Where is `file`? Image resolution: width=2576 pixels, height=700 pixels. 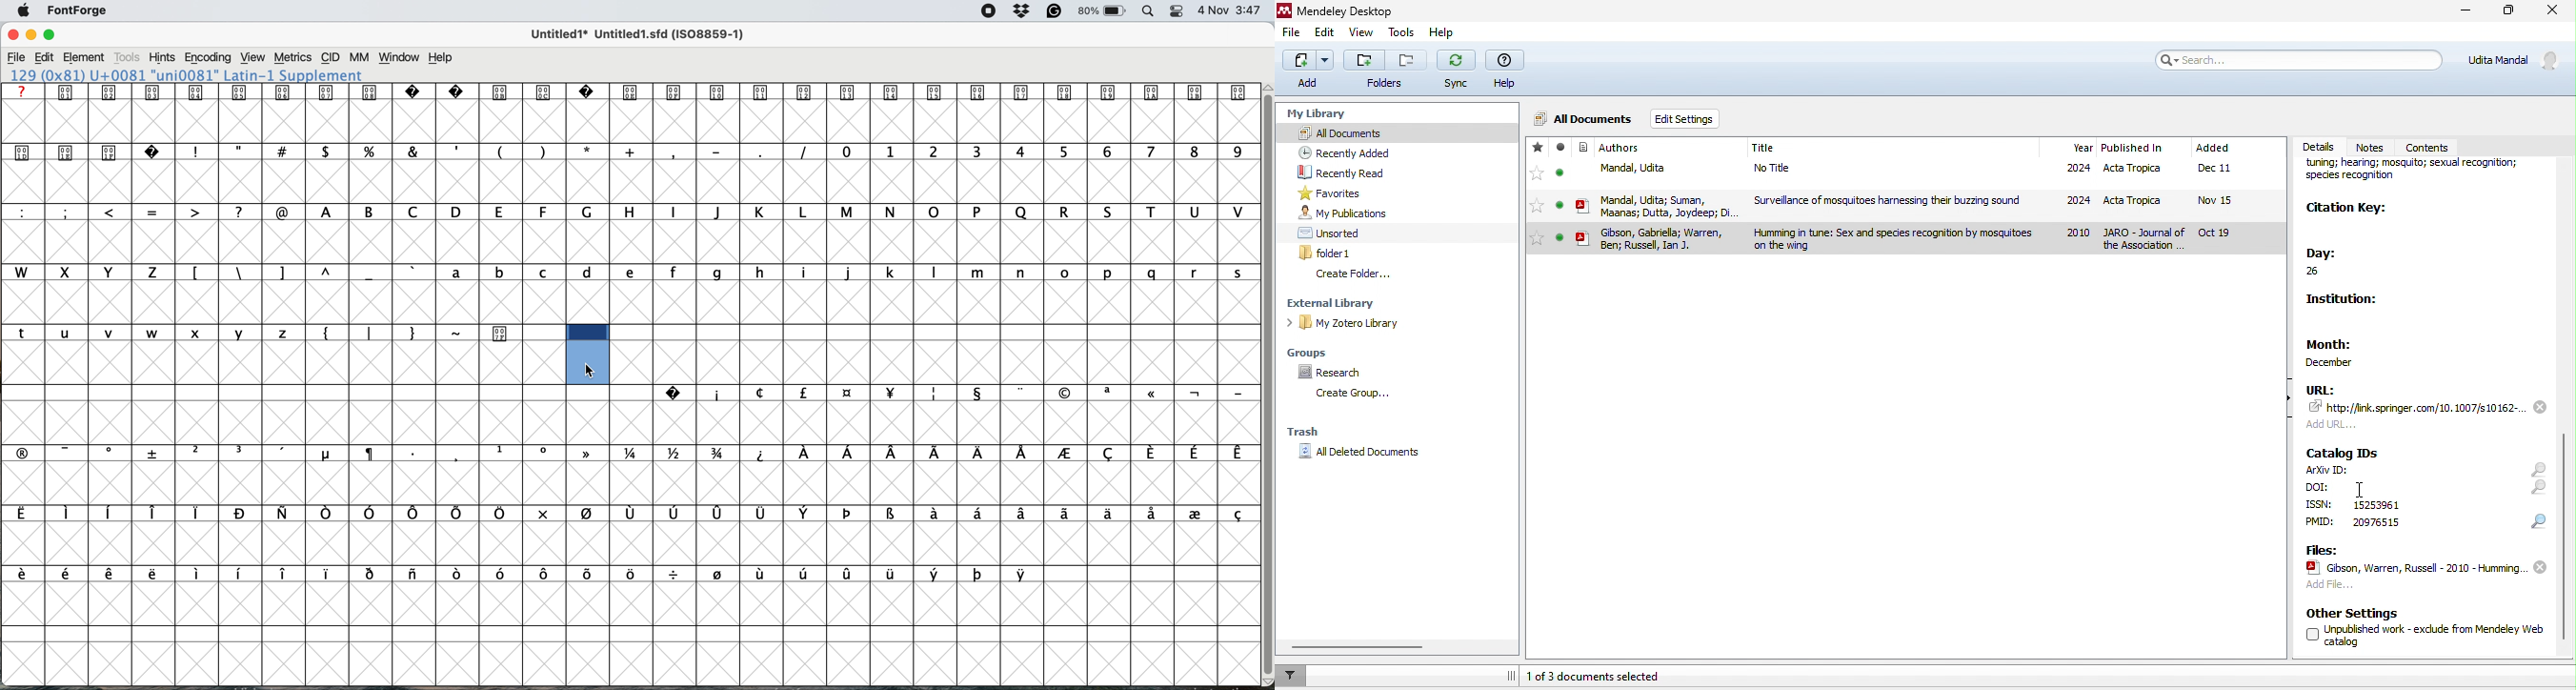 file is located at coordinates (2414, 568).